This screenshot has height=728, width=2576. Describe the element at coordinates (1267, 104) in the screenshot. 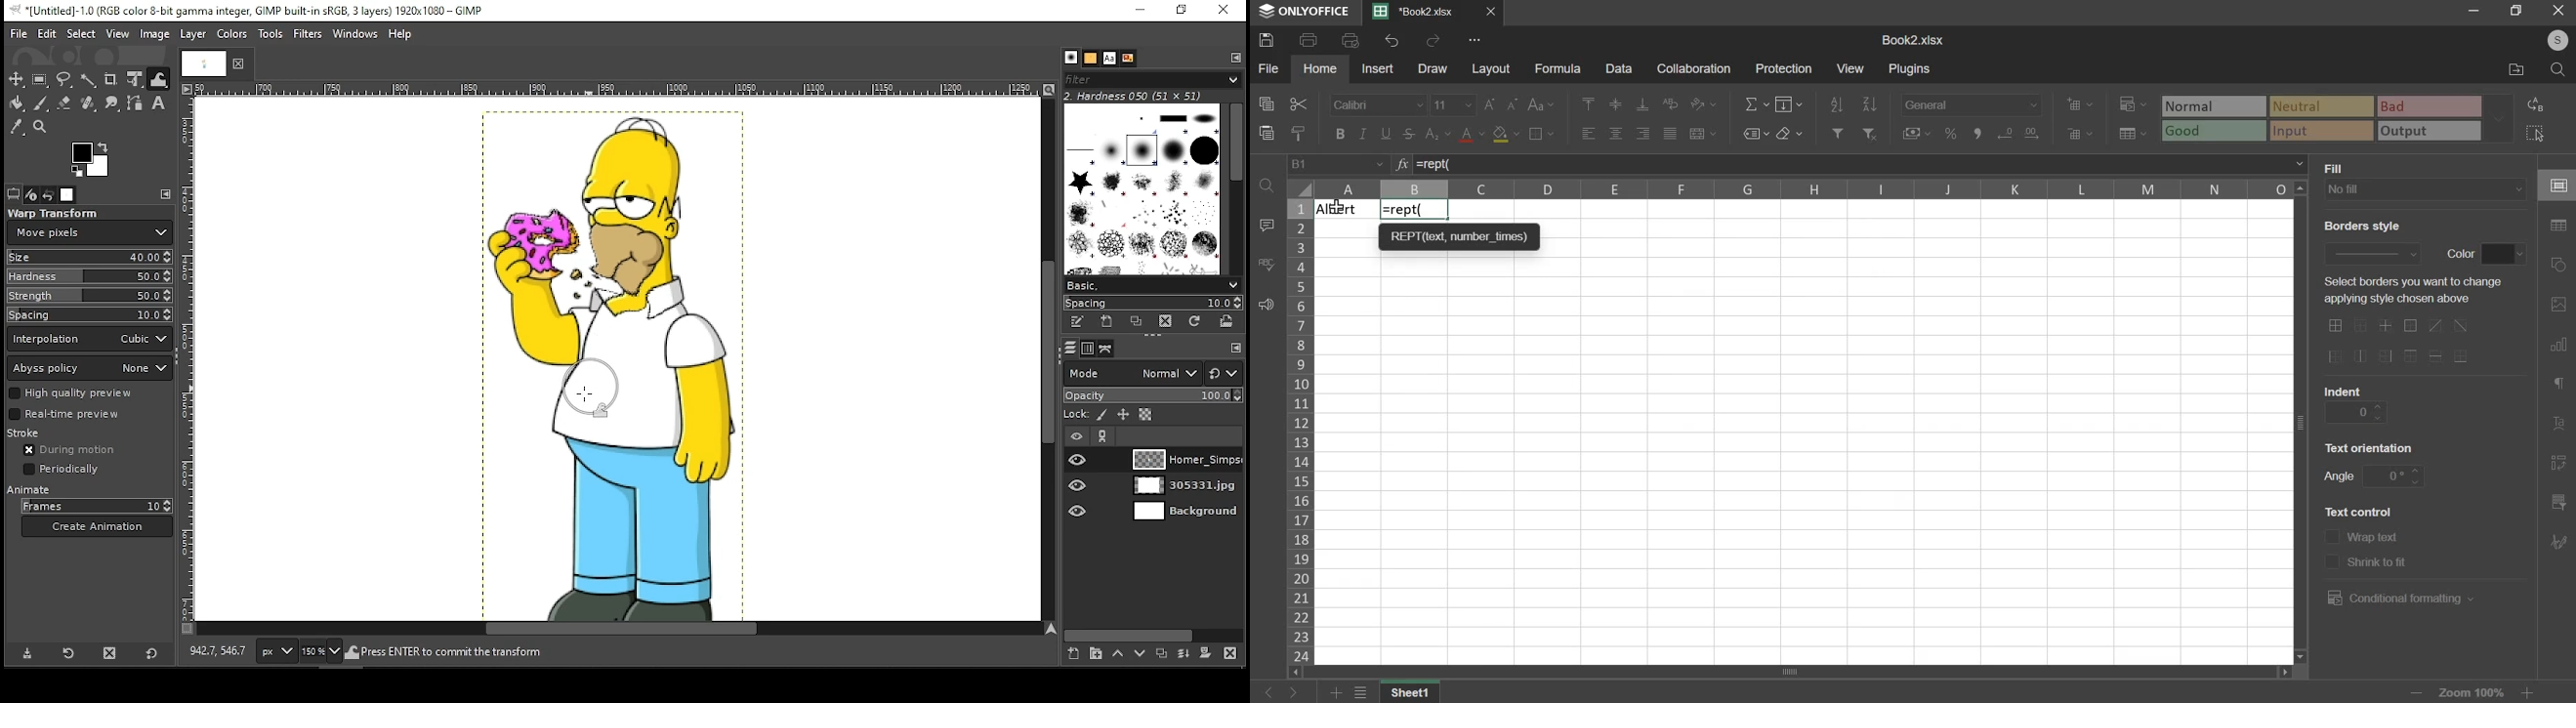

I see `copy` at that location.